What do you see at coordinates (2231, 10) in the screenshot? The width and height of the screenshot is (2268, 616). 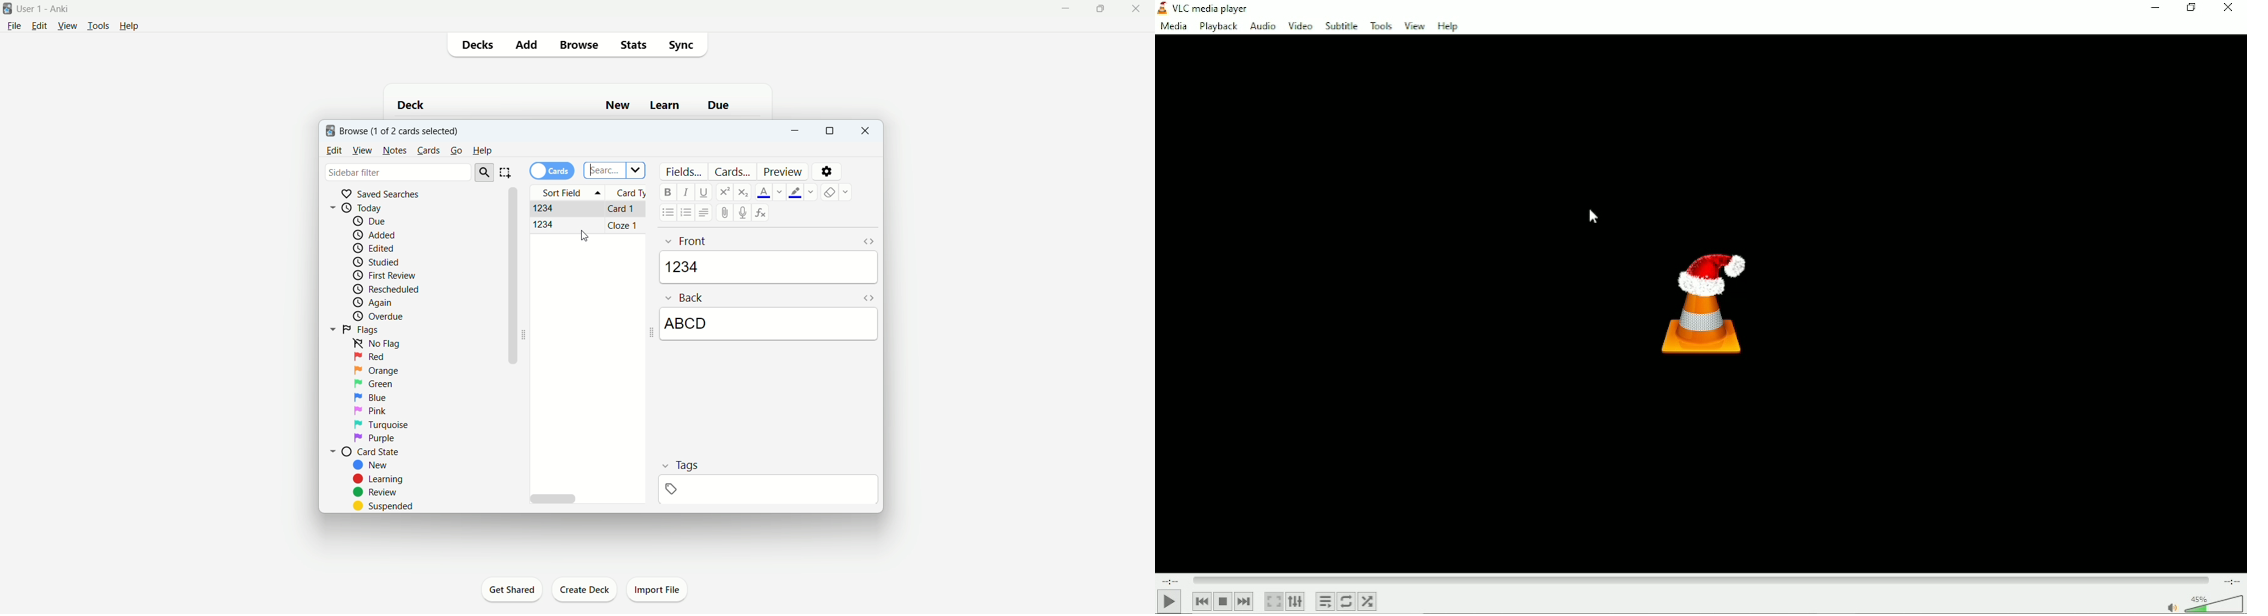 I see `Close` at bounding box center [2231, 10].